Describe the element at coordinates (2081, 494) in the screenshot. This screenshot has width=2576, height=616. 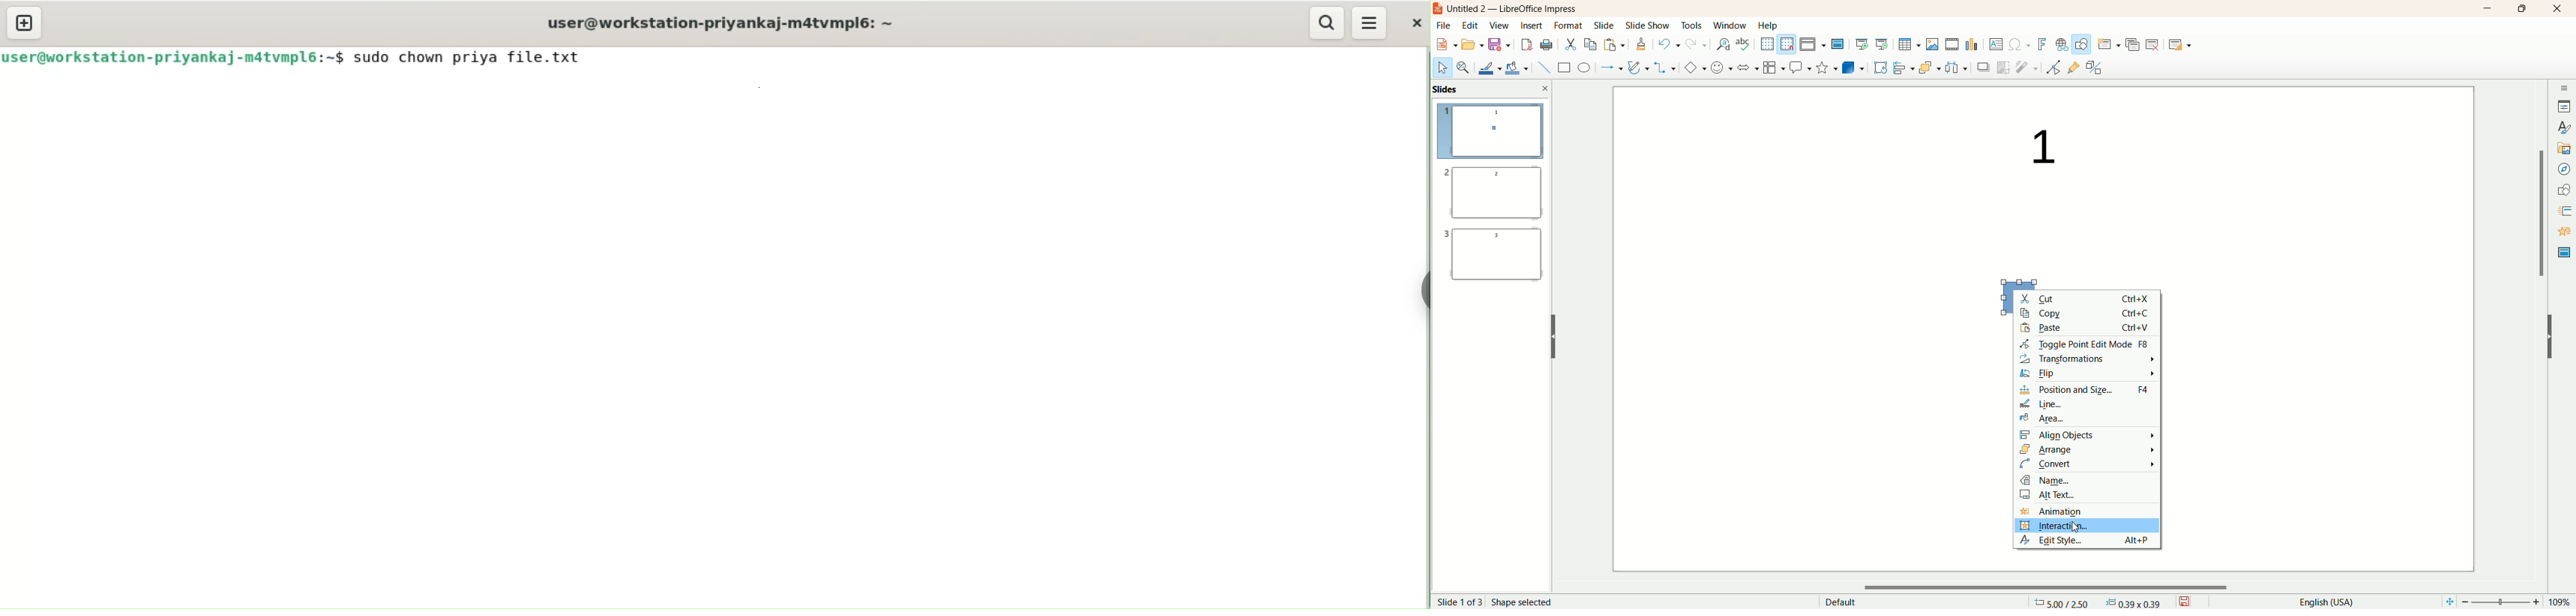
I see `alt text` at that location.